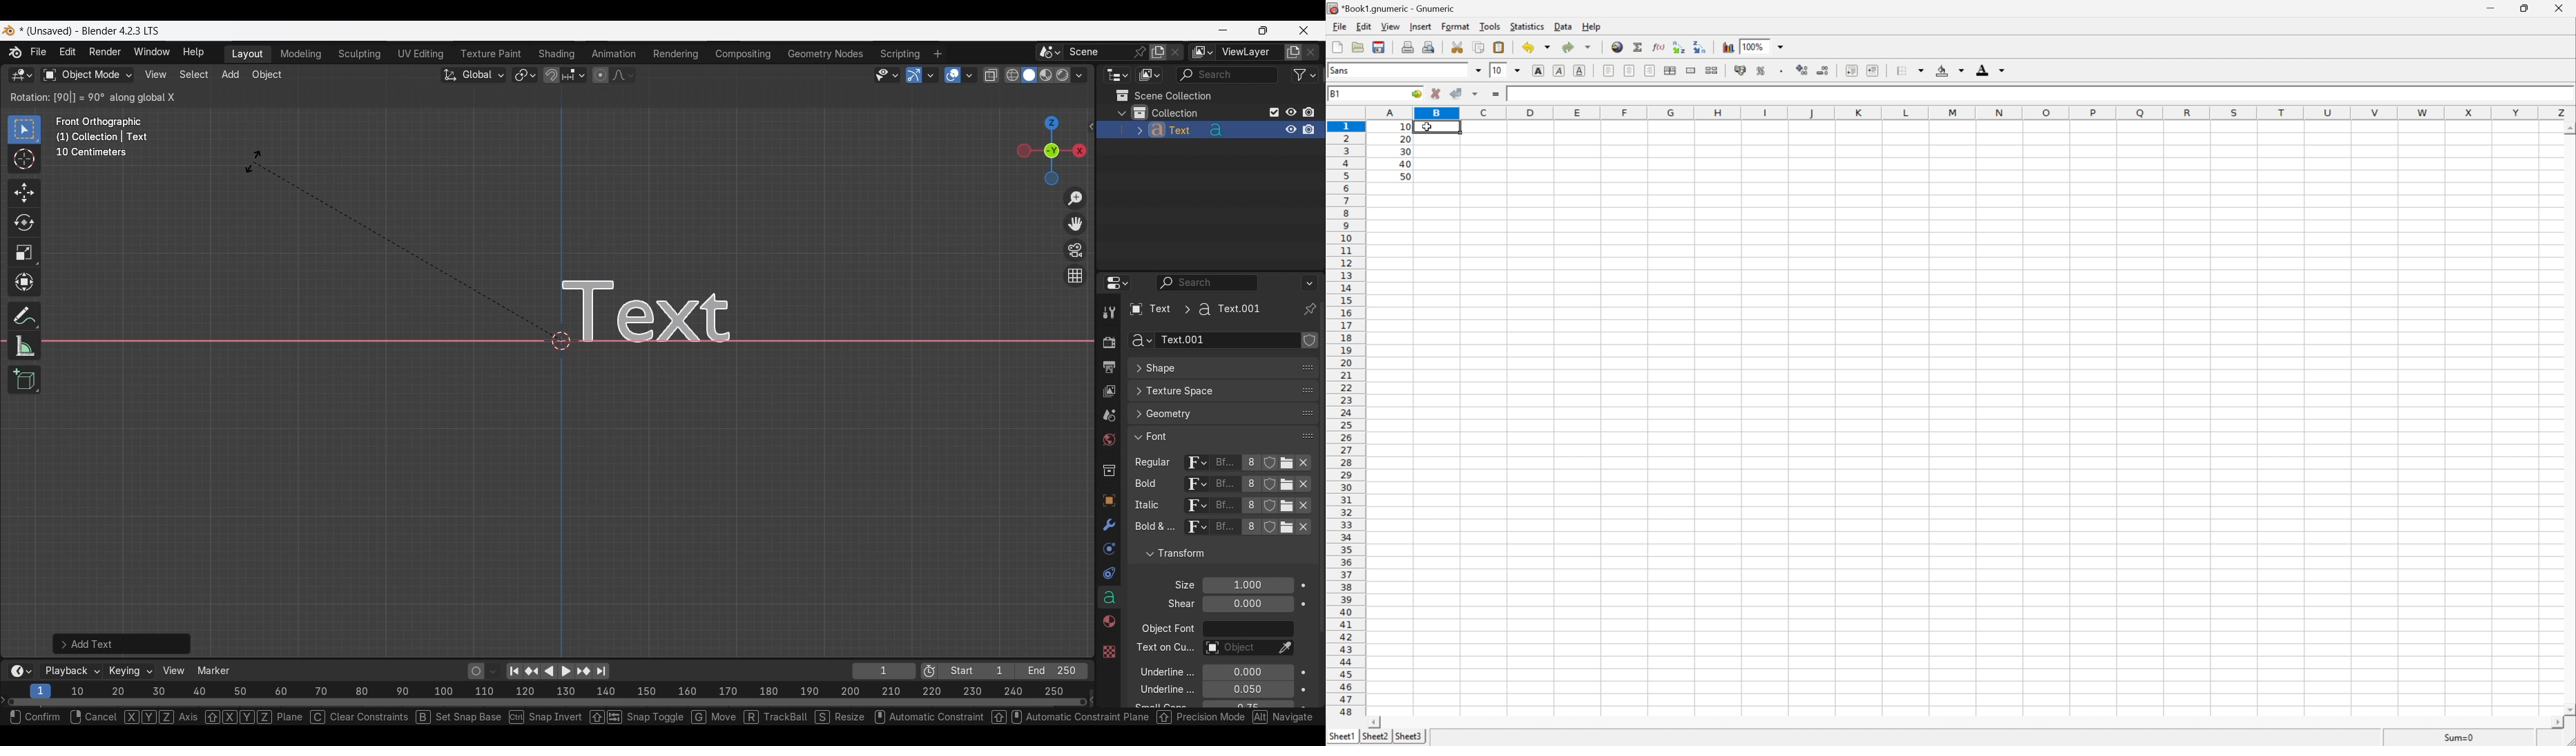 The width and height of the screenshot is (2576, 756). What do you see at coordinates (2488, 6) in the screenshot?
I see `Minimize` at bounding box center [2488, 6].